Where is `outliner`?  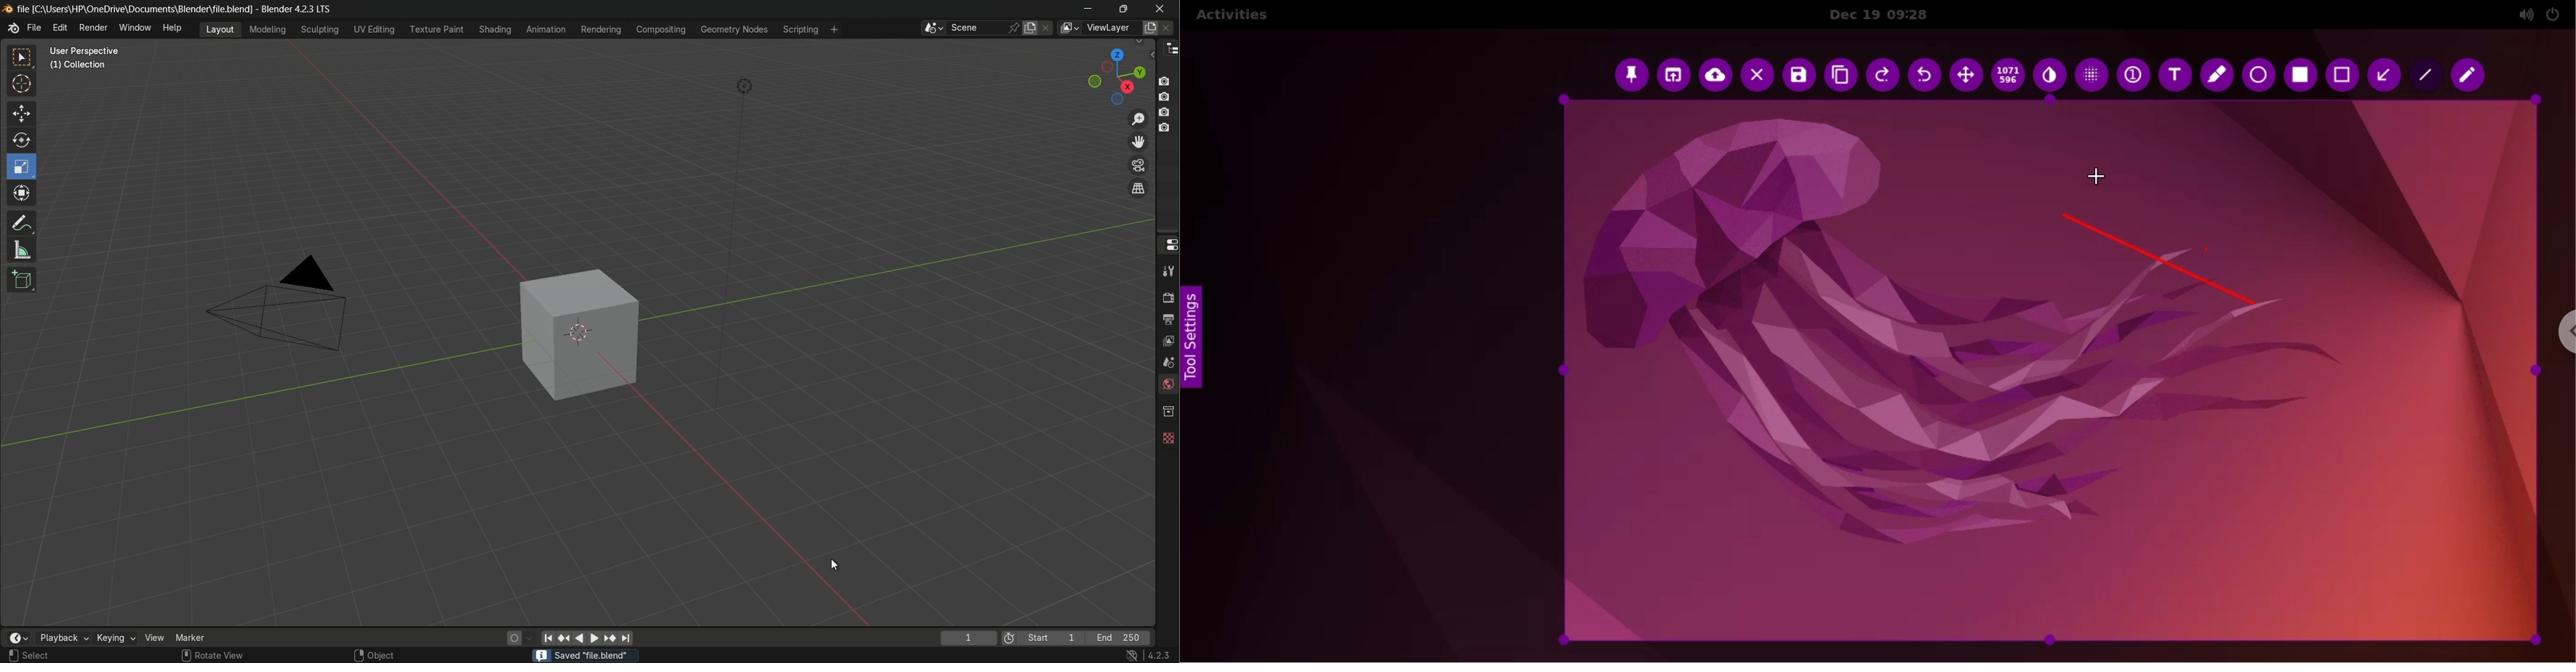 outliner is located at coordinates (1168, 48).